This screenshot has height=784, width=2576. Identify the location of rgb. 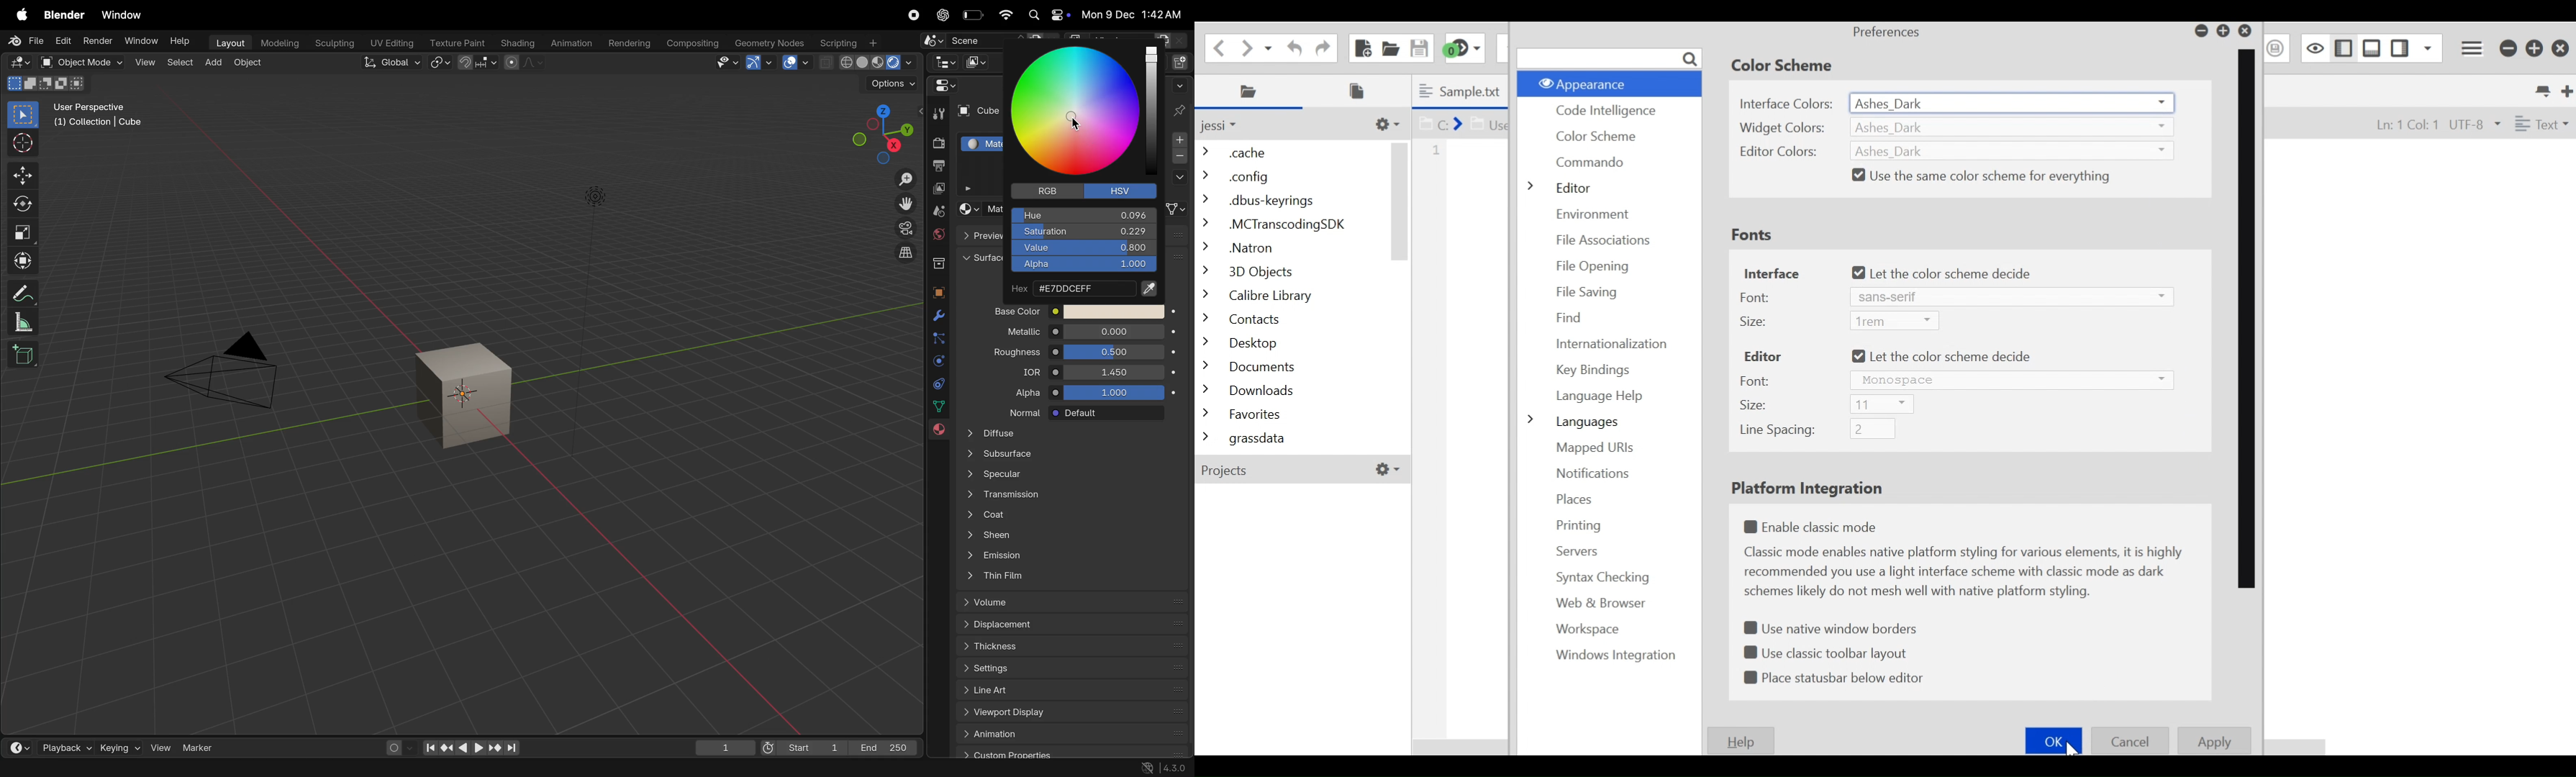
(1044, 191).